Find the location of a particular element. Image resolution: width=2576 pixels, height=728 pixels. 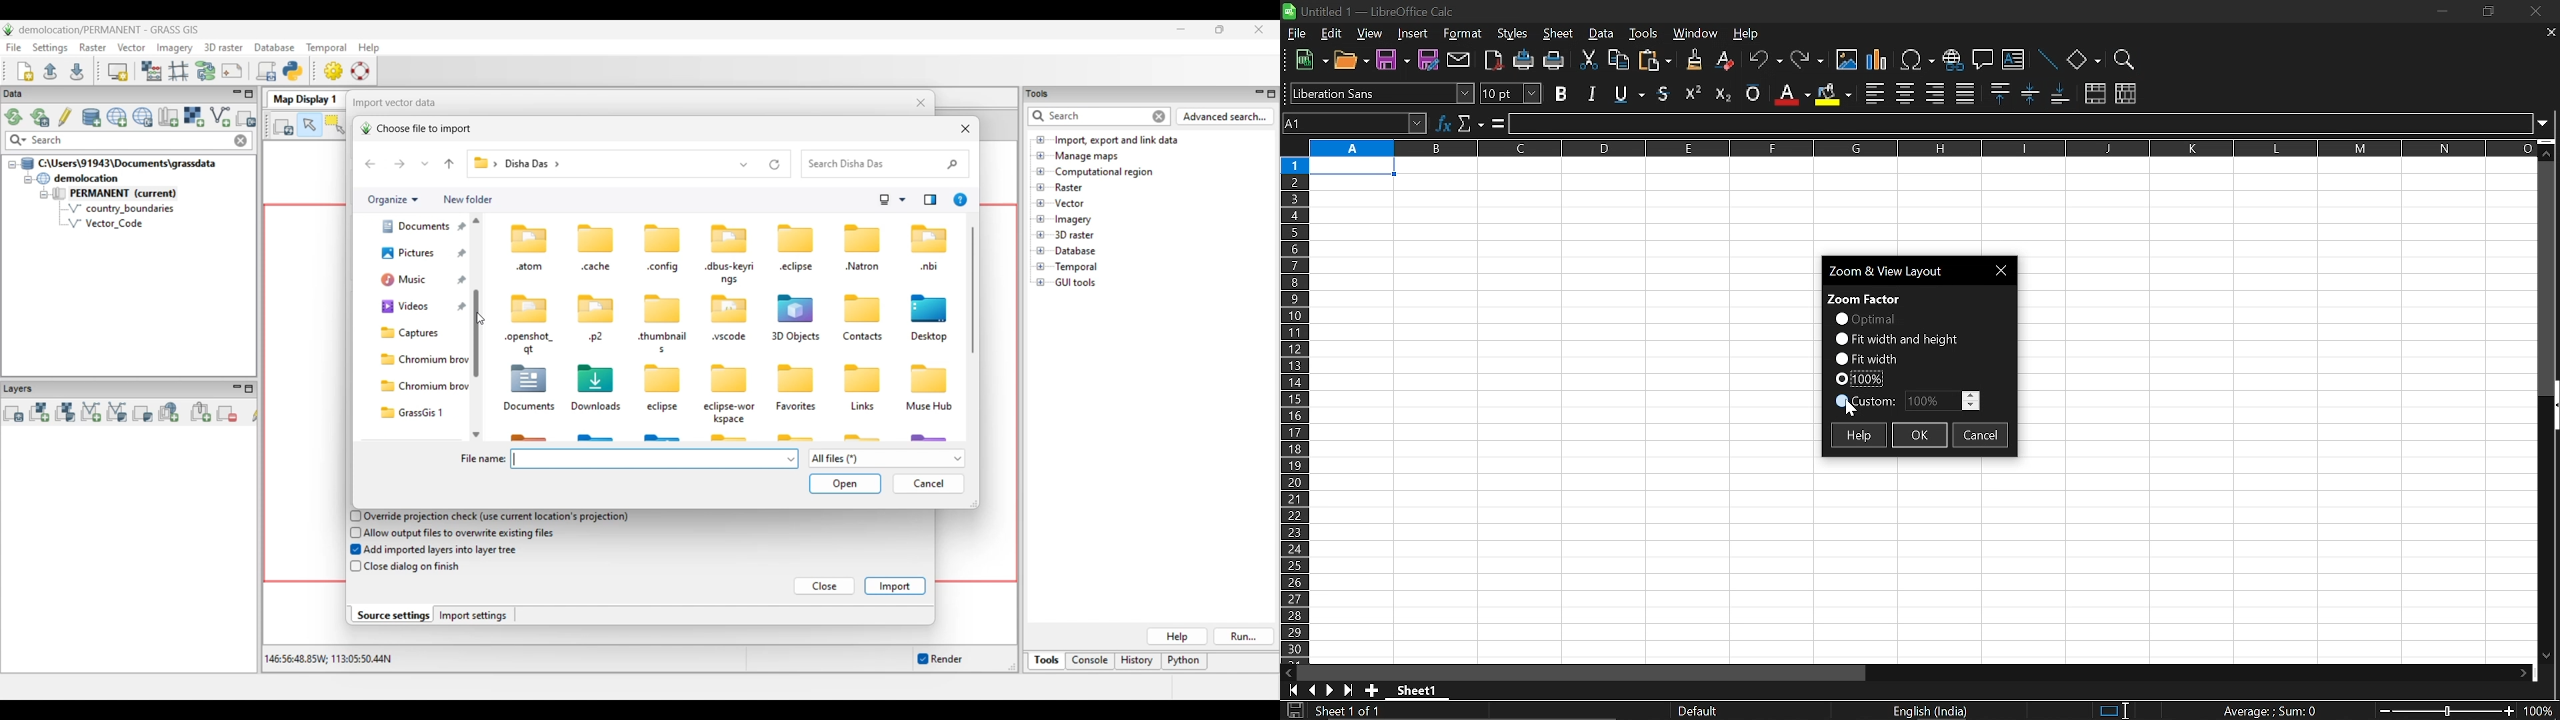

custom is located at coordinates (1866, 403).